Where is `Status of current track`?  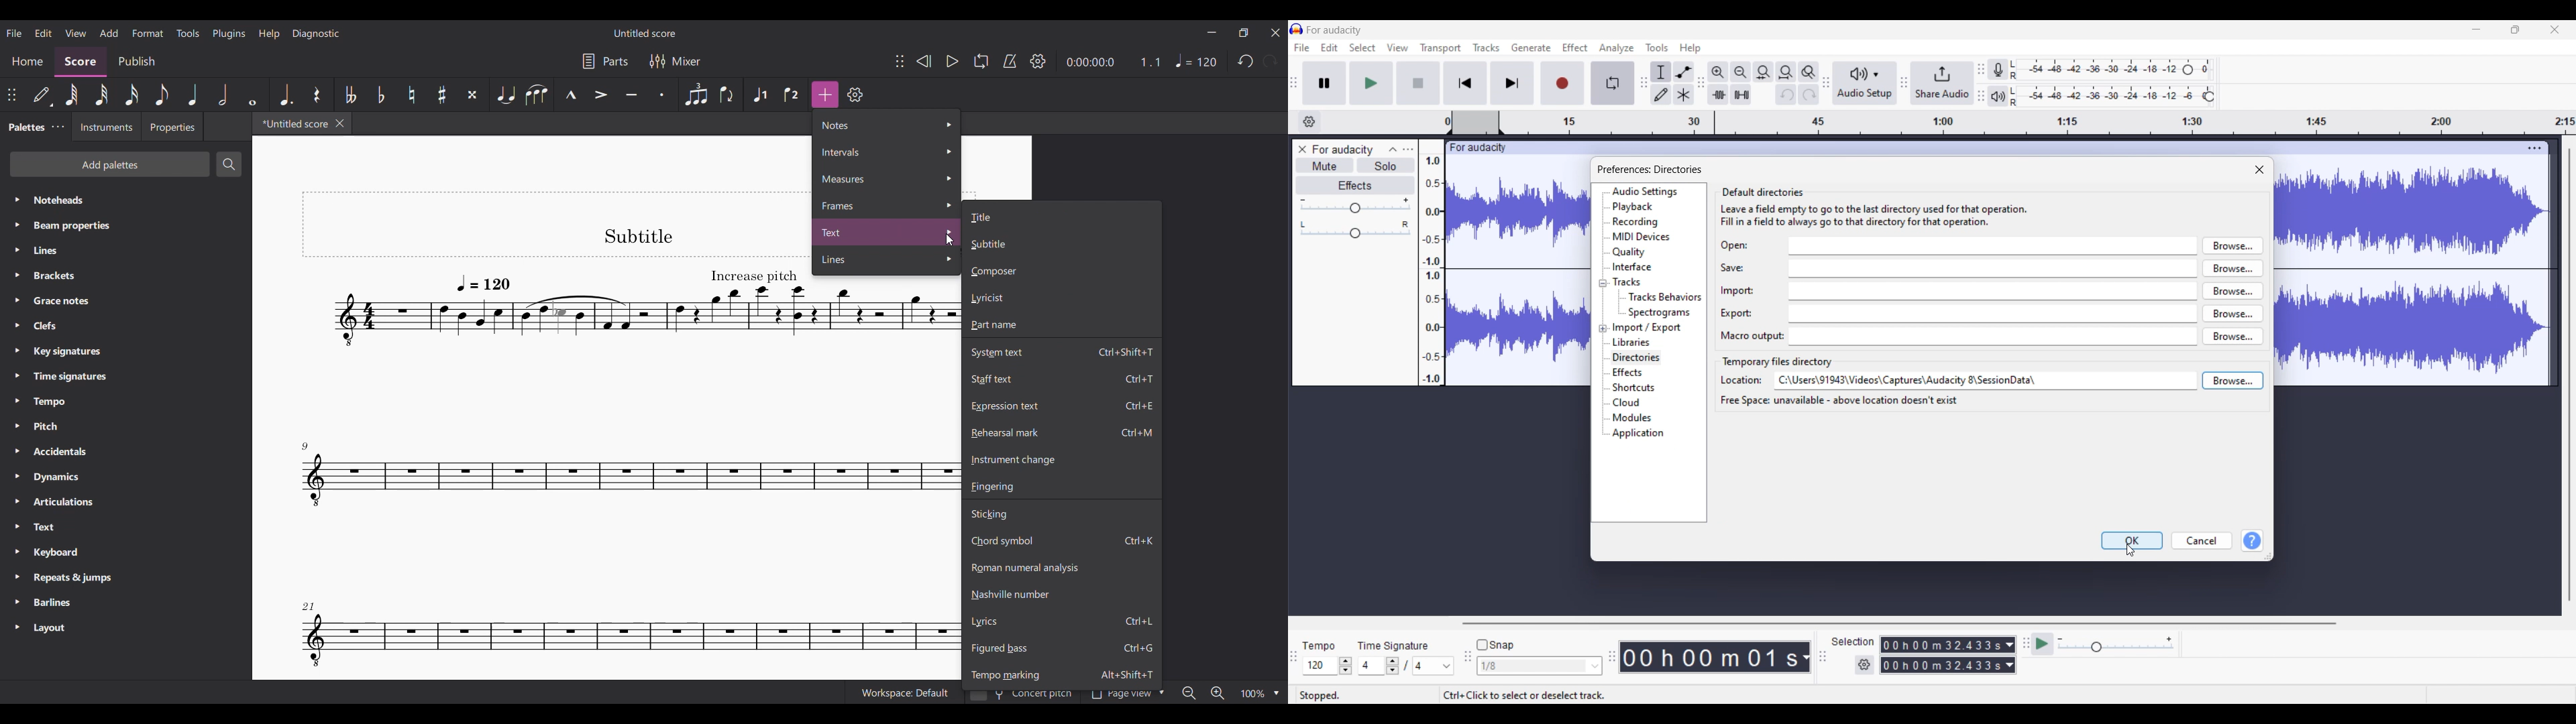 Status of current track is located at coordinates (1322, 695).